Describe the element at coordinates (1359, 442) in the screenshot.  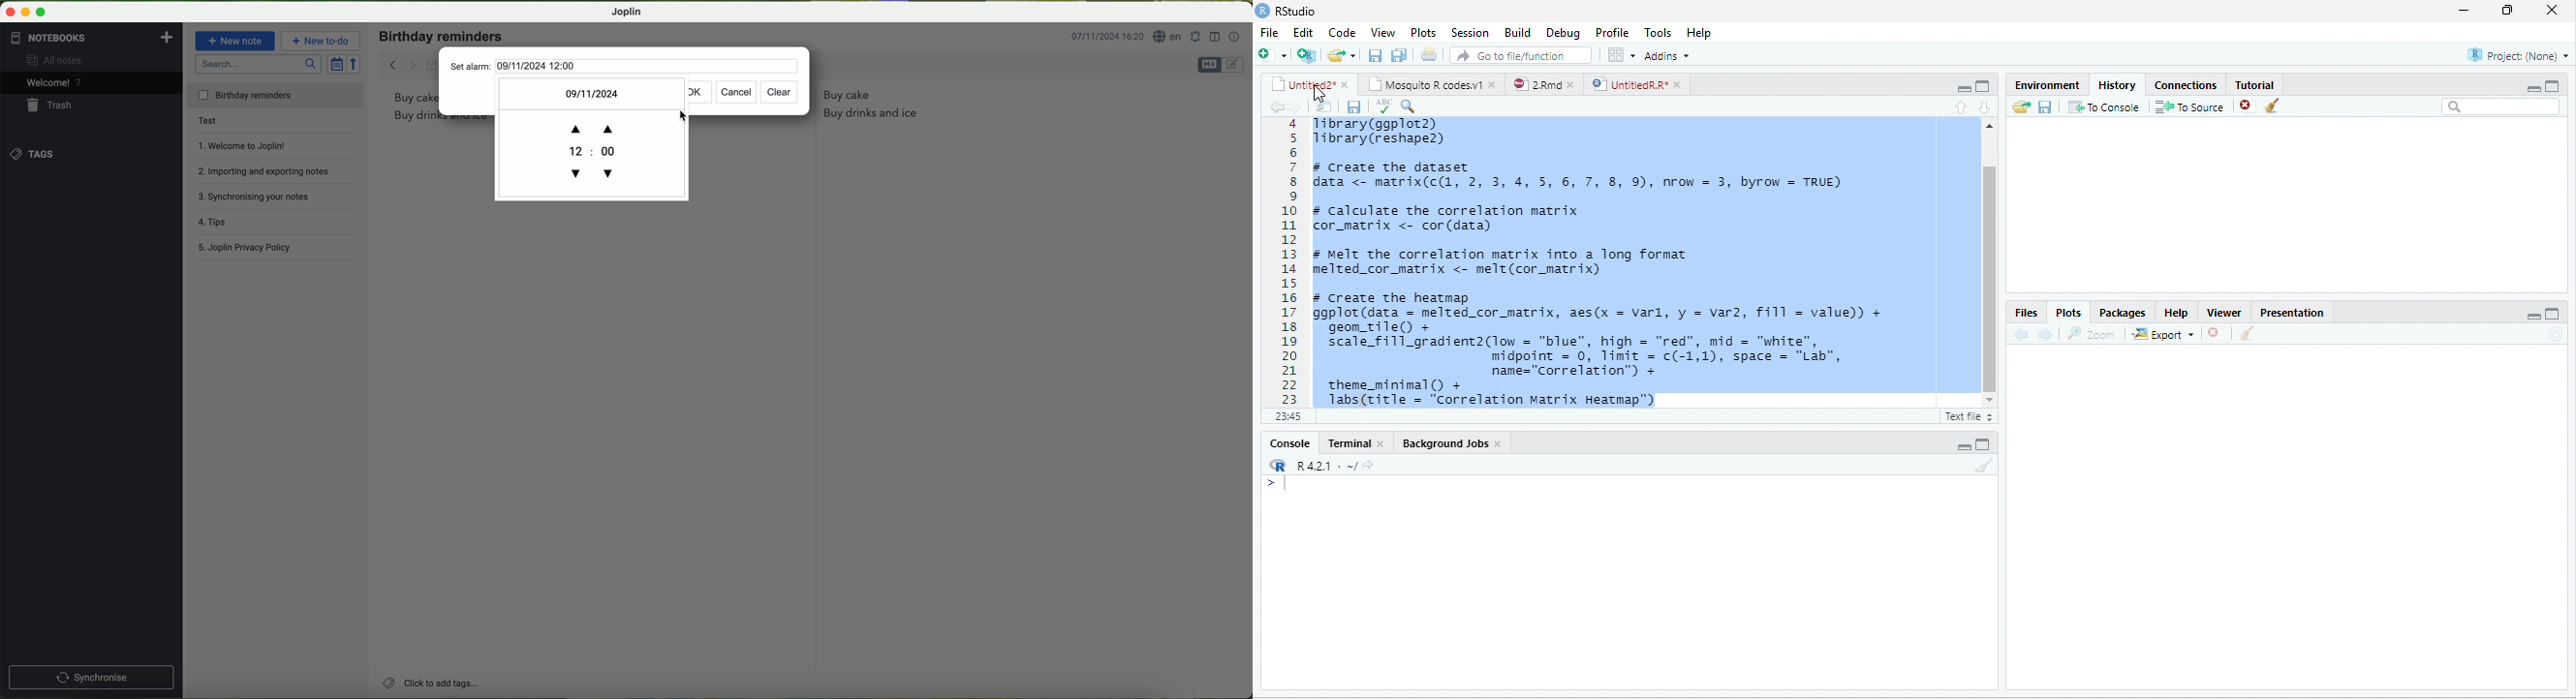
I see `terminal` at that location.